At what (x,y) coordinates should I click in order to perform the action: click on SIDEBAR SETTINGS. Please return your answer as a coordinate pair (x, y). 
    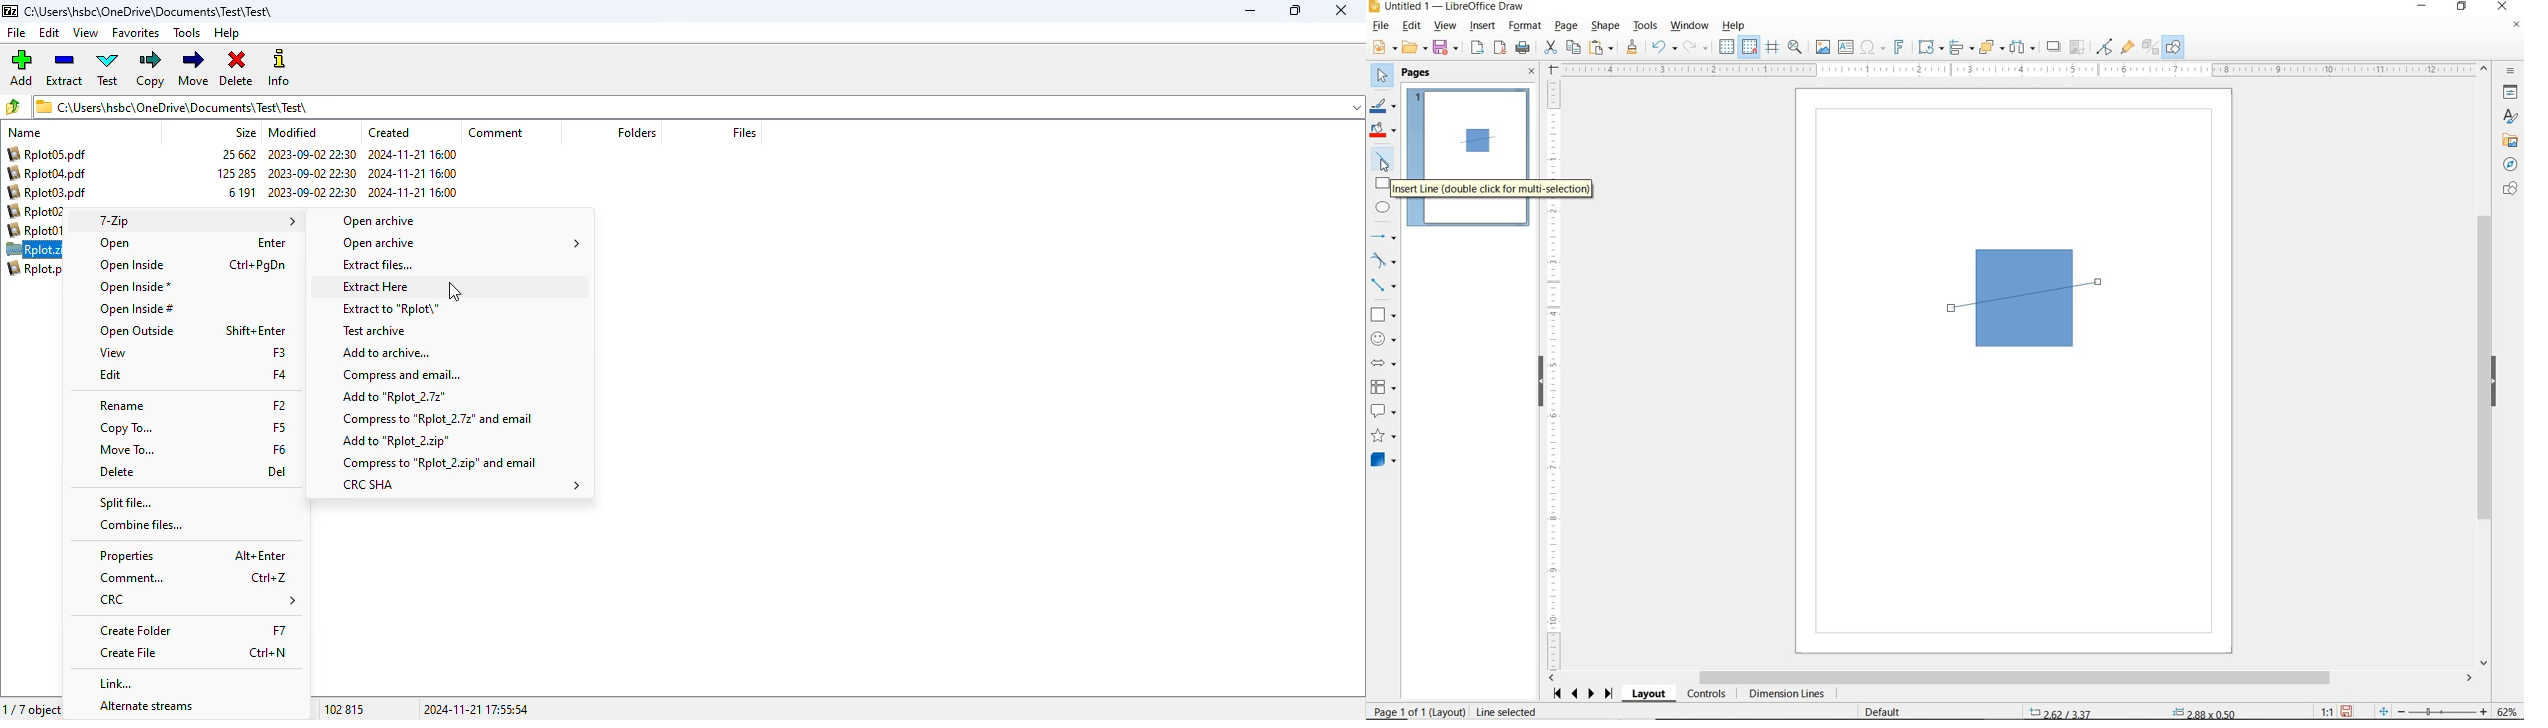
    Looking at the image, I should click on (2512, 72).